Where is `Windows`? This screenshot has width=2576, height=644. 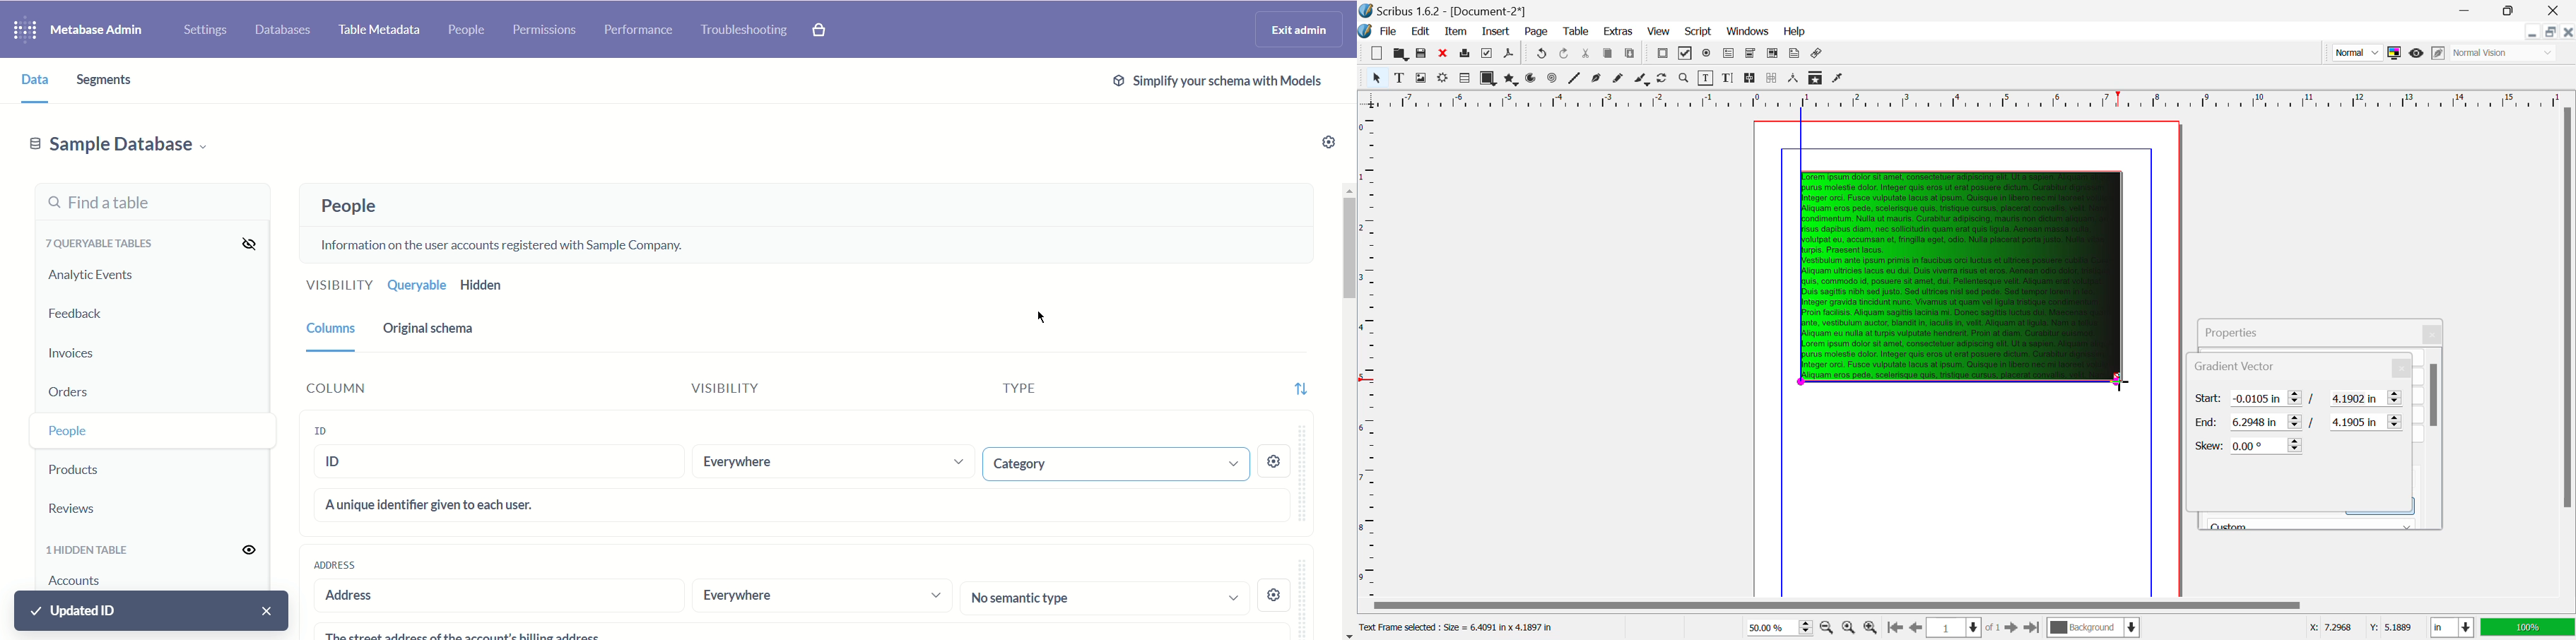 Windows is located at coordinates (1748, 31).